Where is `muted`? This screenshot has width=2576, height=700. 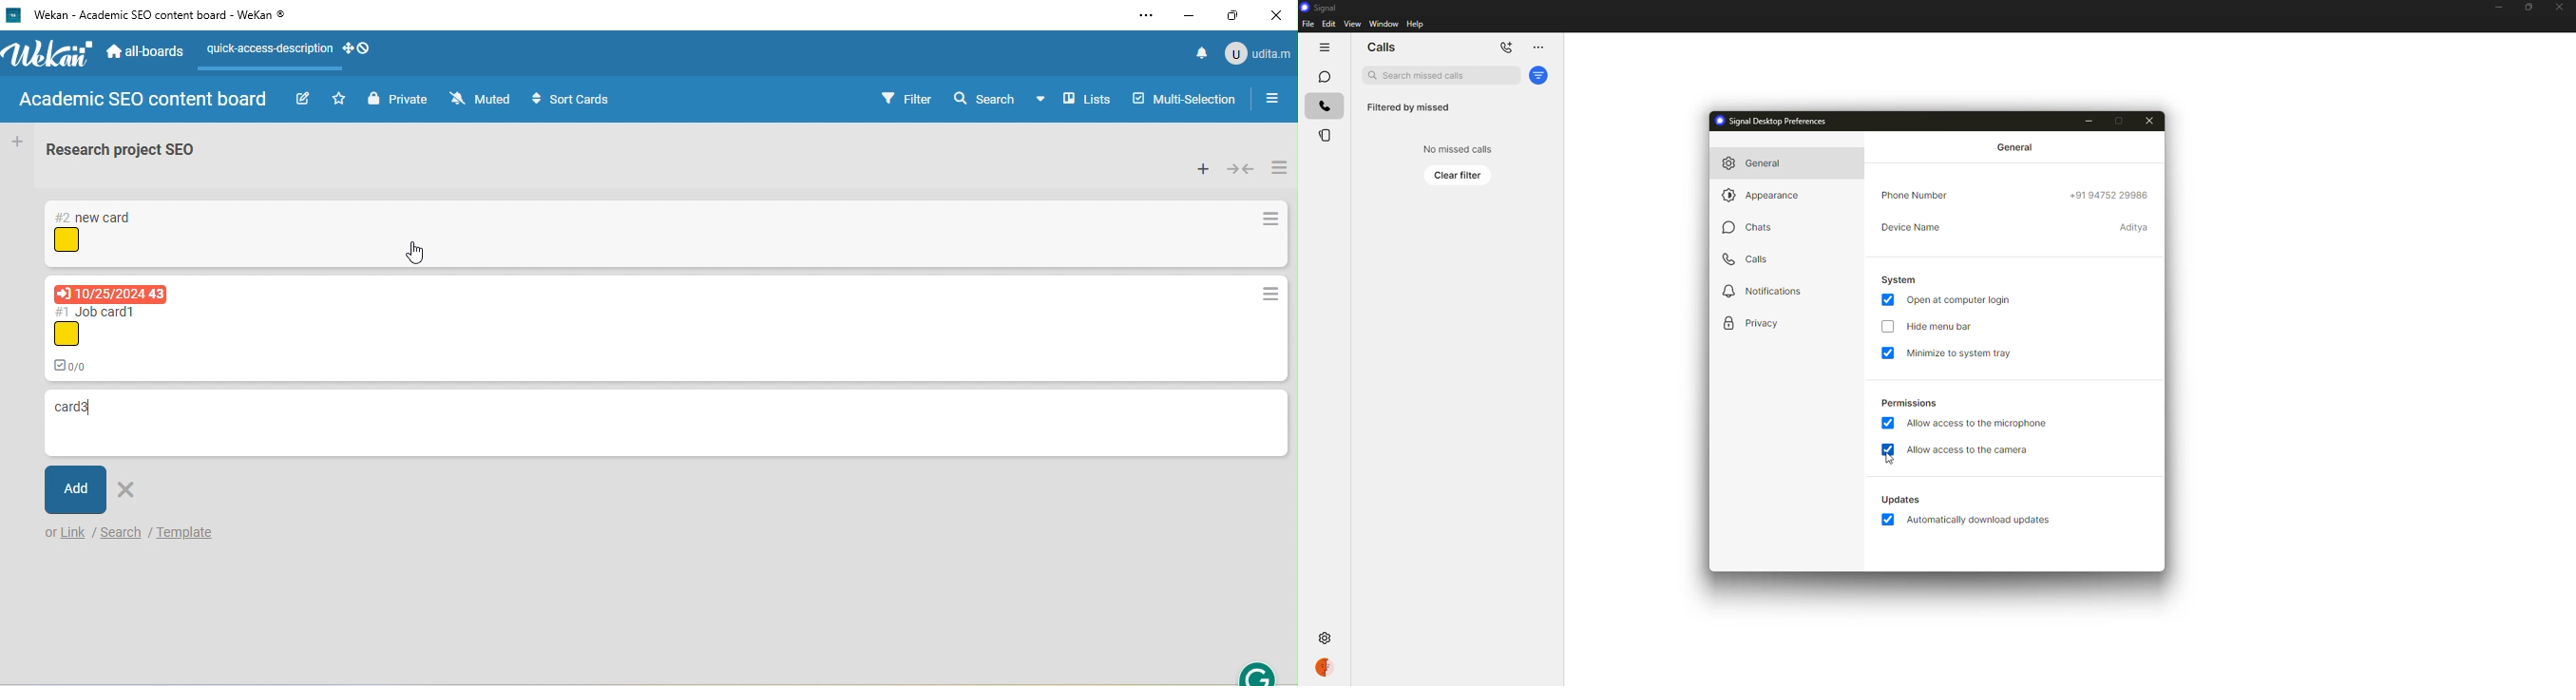 muted is located at coordinates (483, 100).